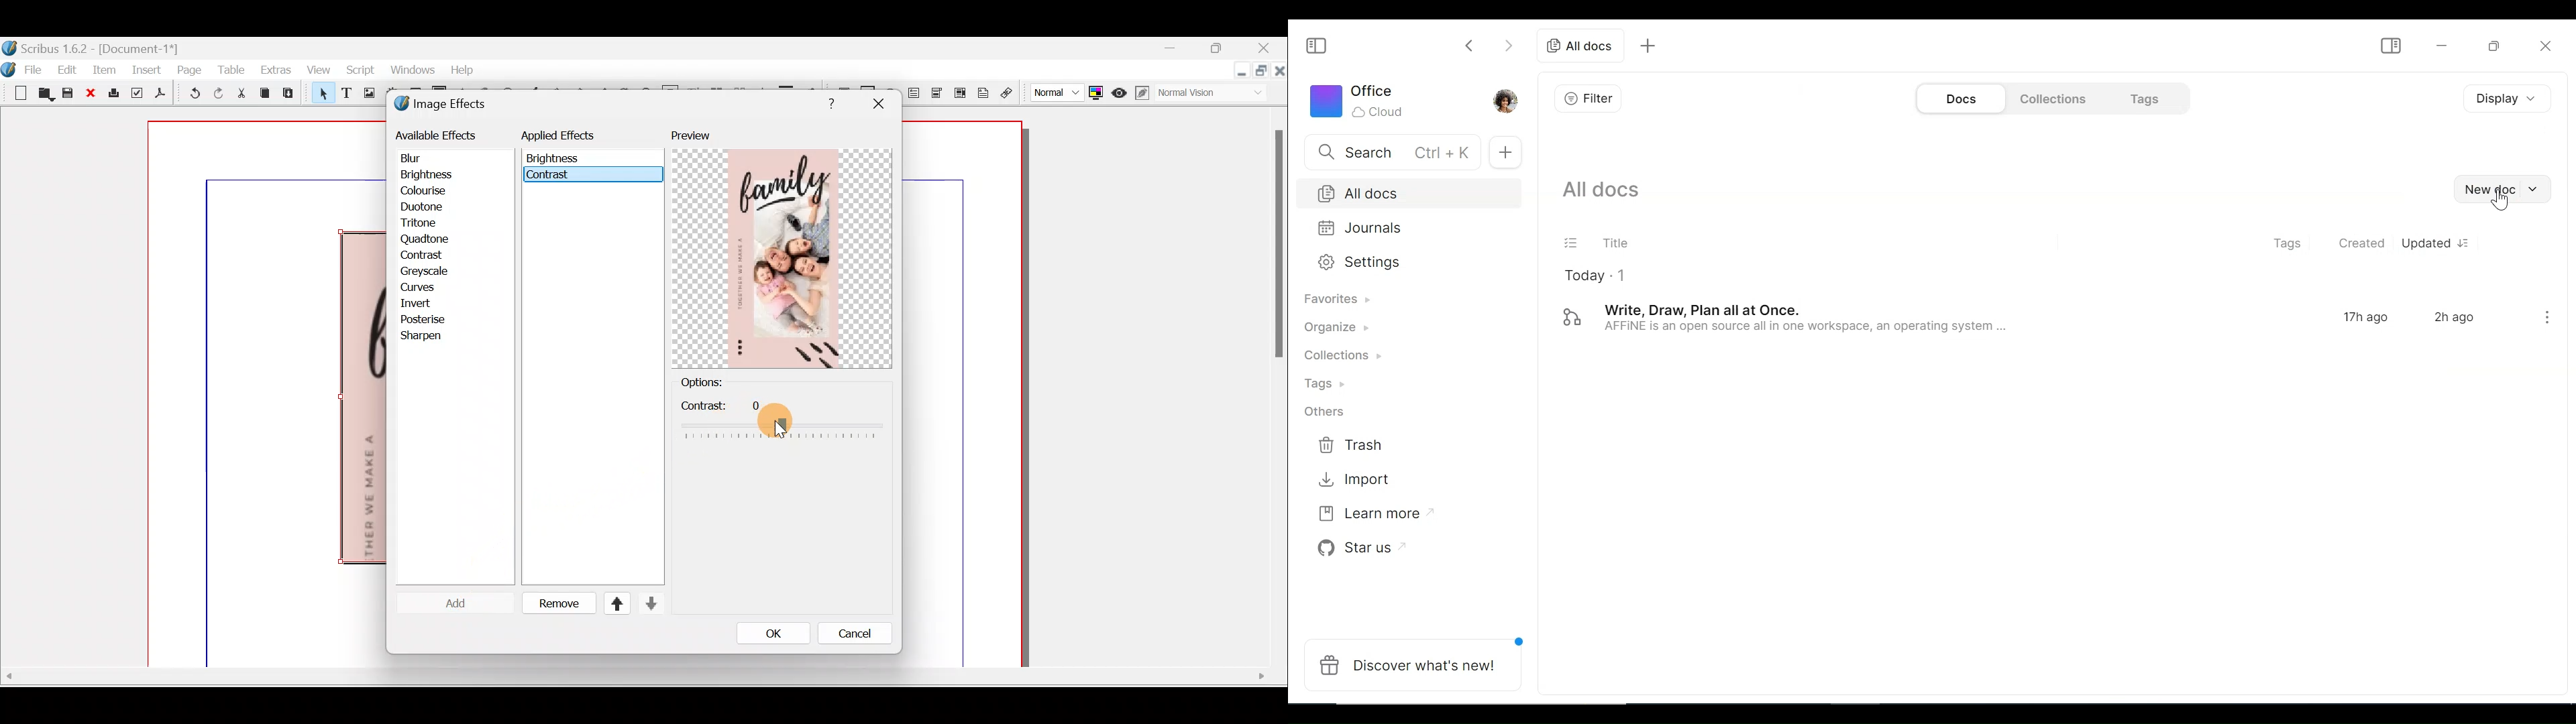 The width and height of the screenshot is (2576, 728). Describe the element at coordinates (2502, 189) in the screenshot. I see `New document` at that location.